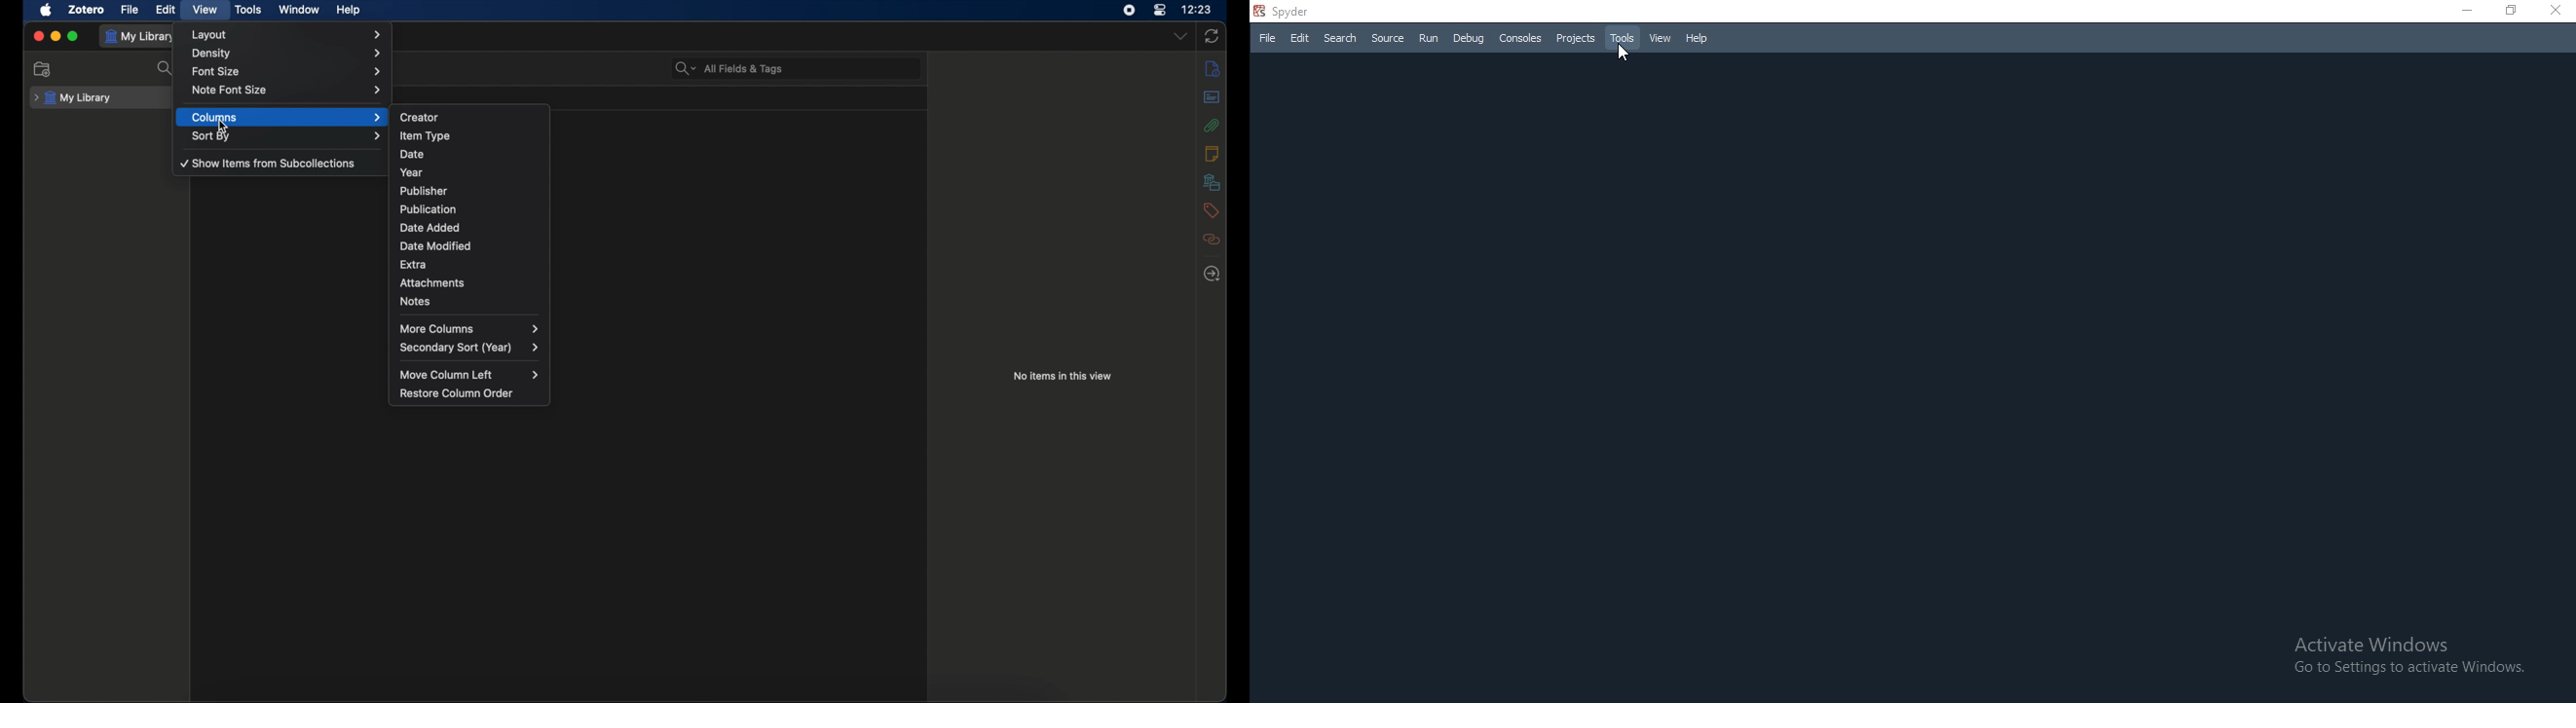 Image resolution: width=2576 pixels, height=728 pixels. I want to click on close, so click(39, 36).